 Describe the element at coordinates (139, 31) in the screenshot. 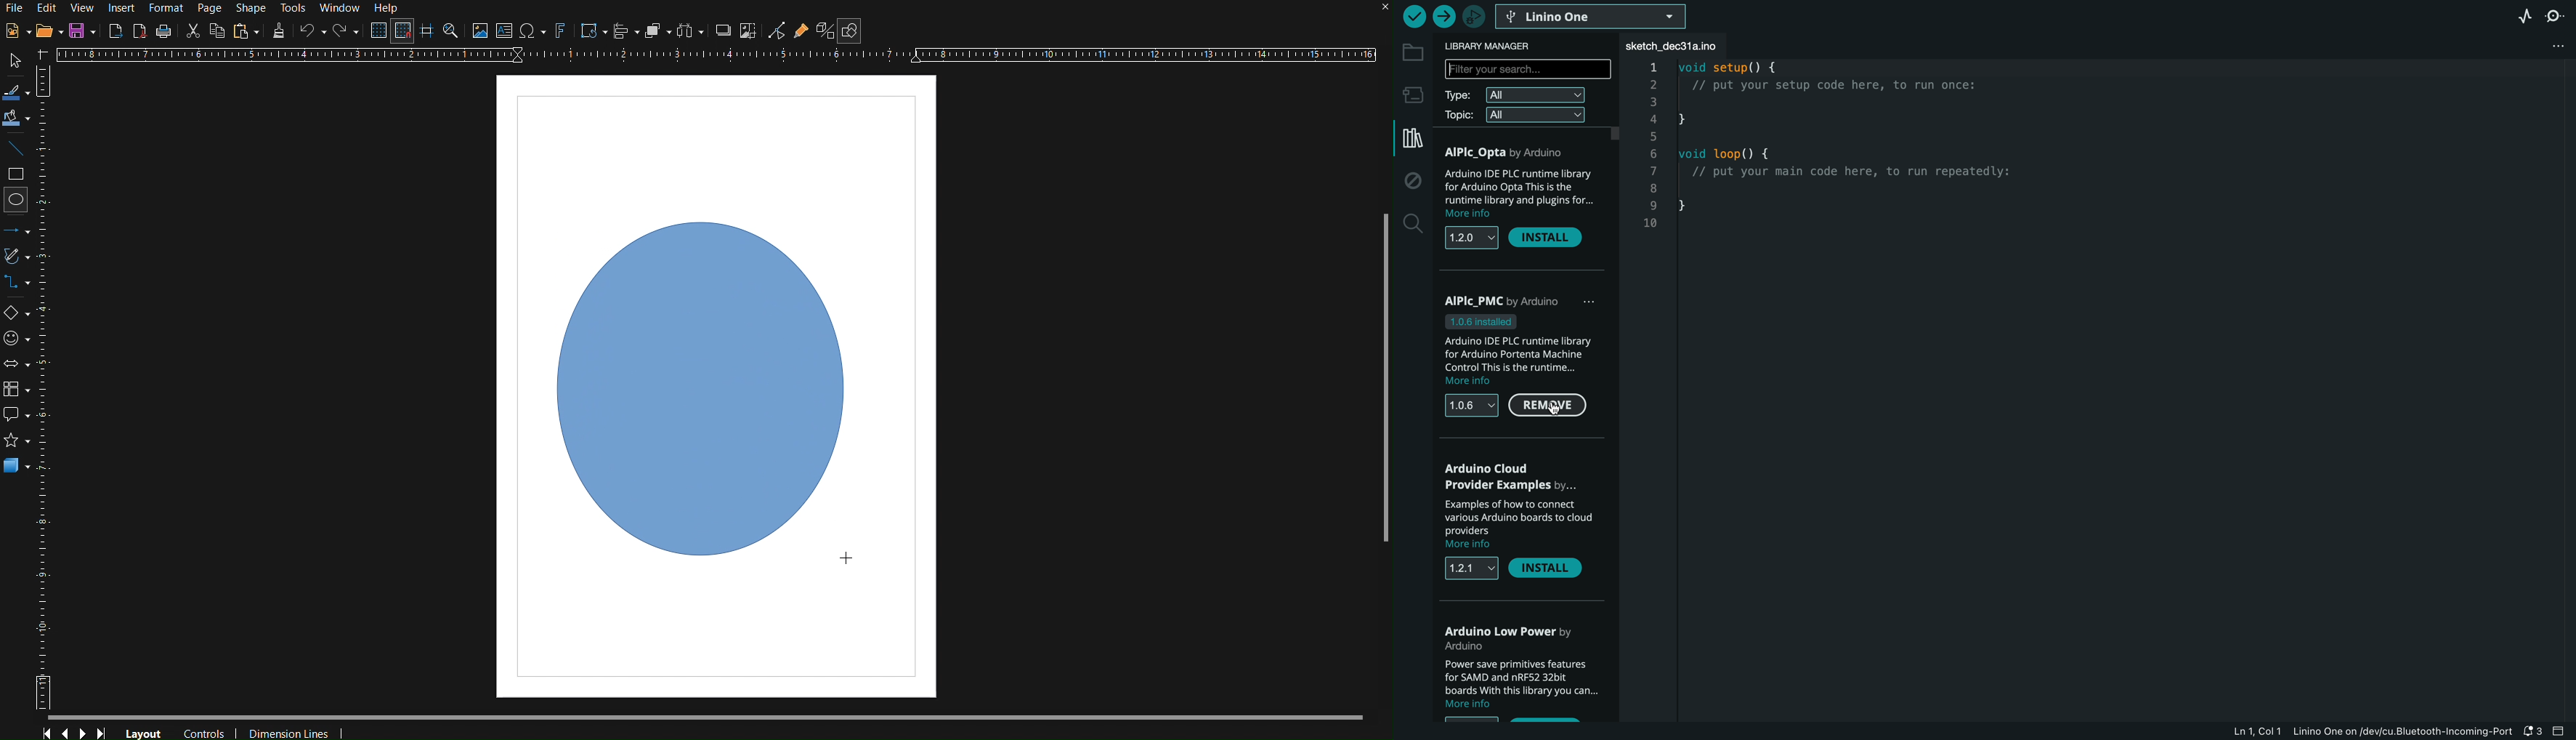

I see `Export as PDF` at that location.